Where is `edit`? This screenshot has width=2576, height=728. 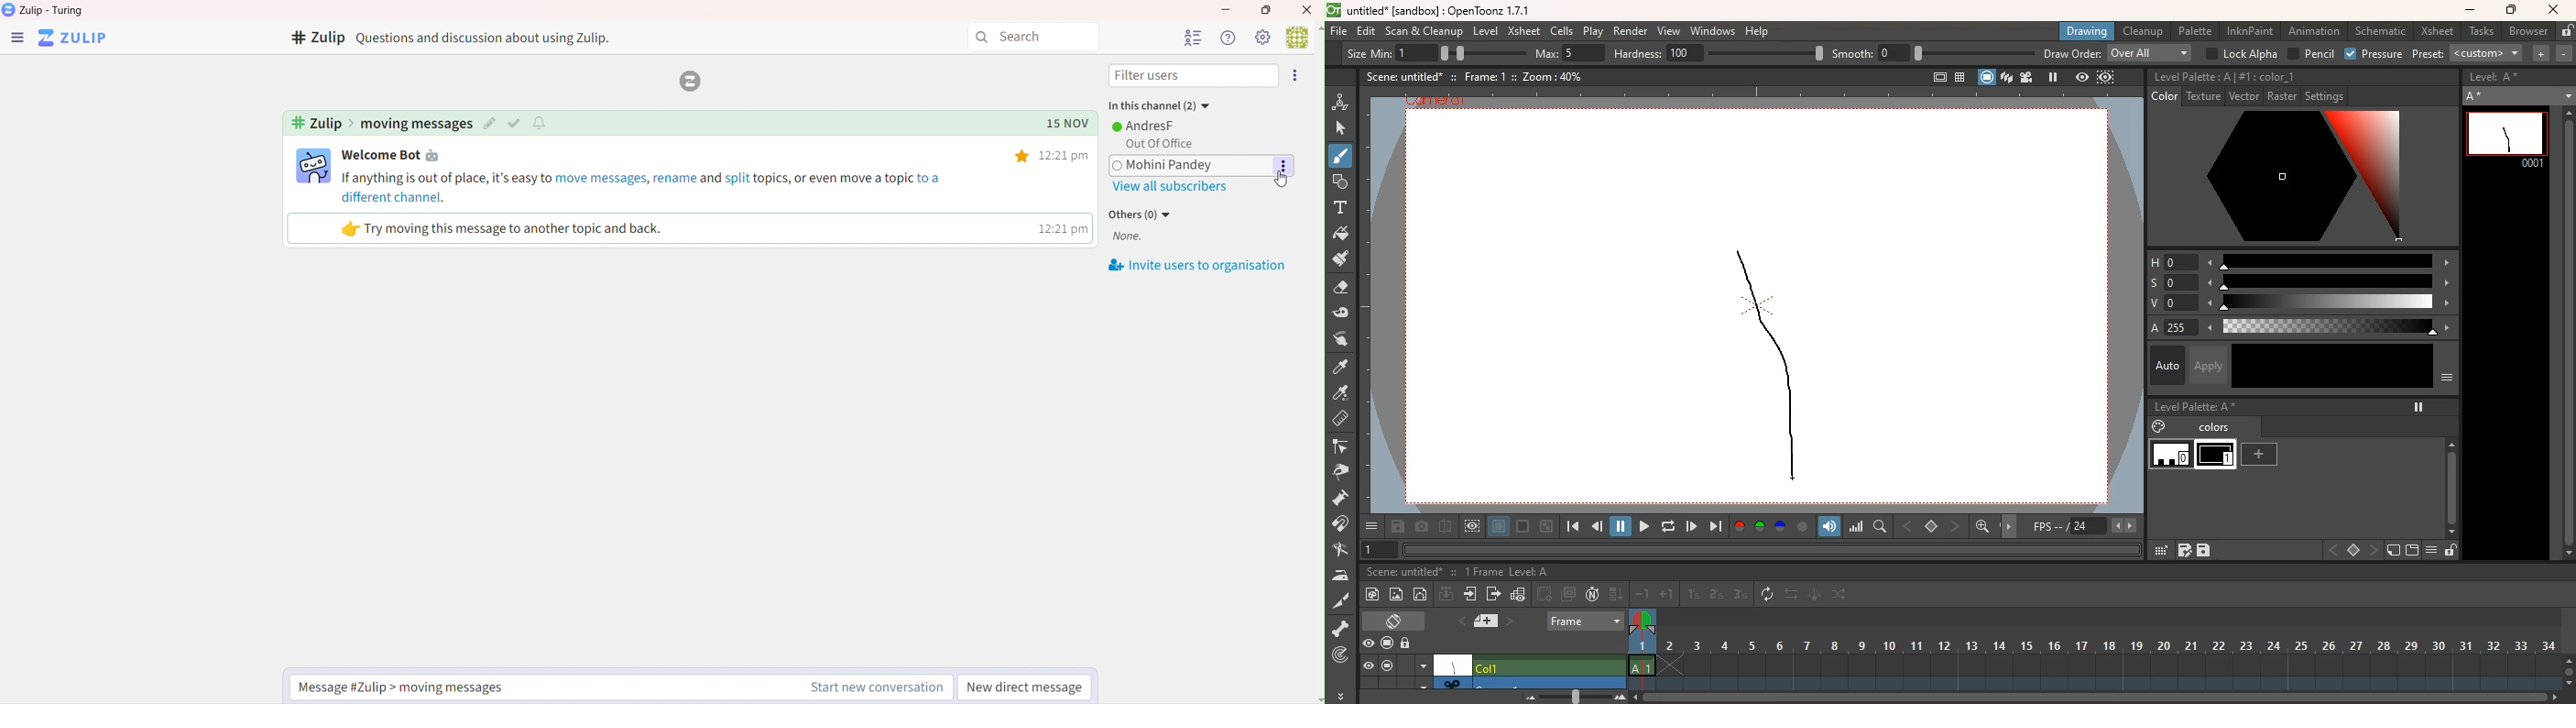 edit is located at coordinates (490, 124).